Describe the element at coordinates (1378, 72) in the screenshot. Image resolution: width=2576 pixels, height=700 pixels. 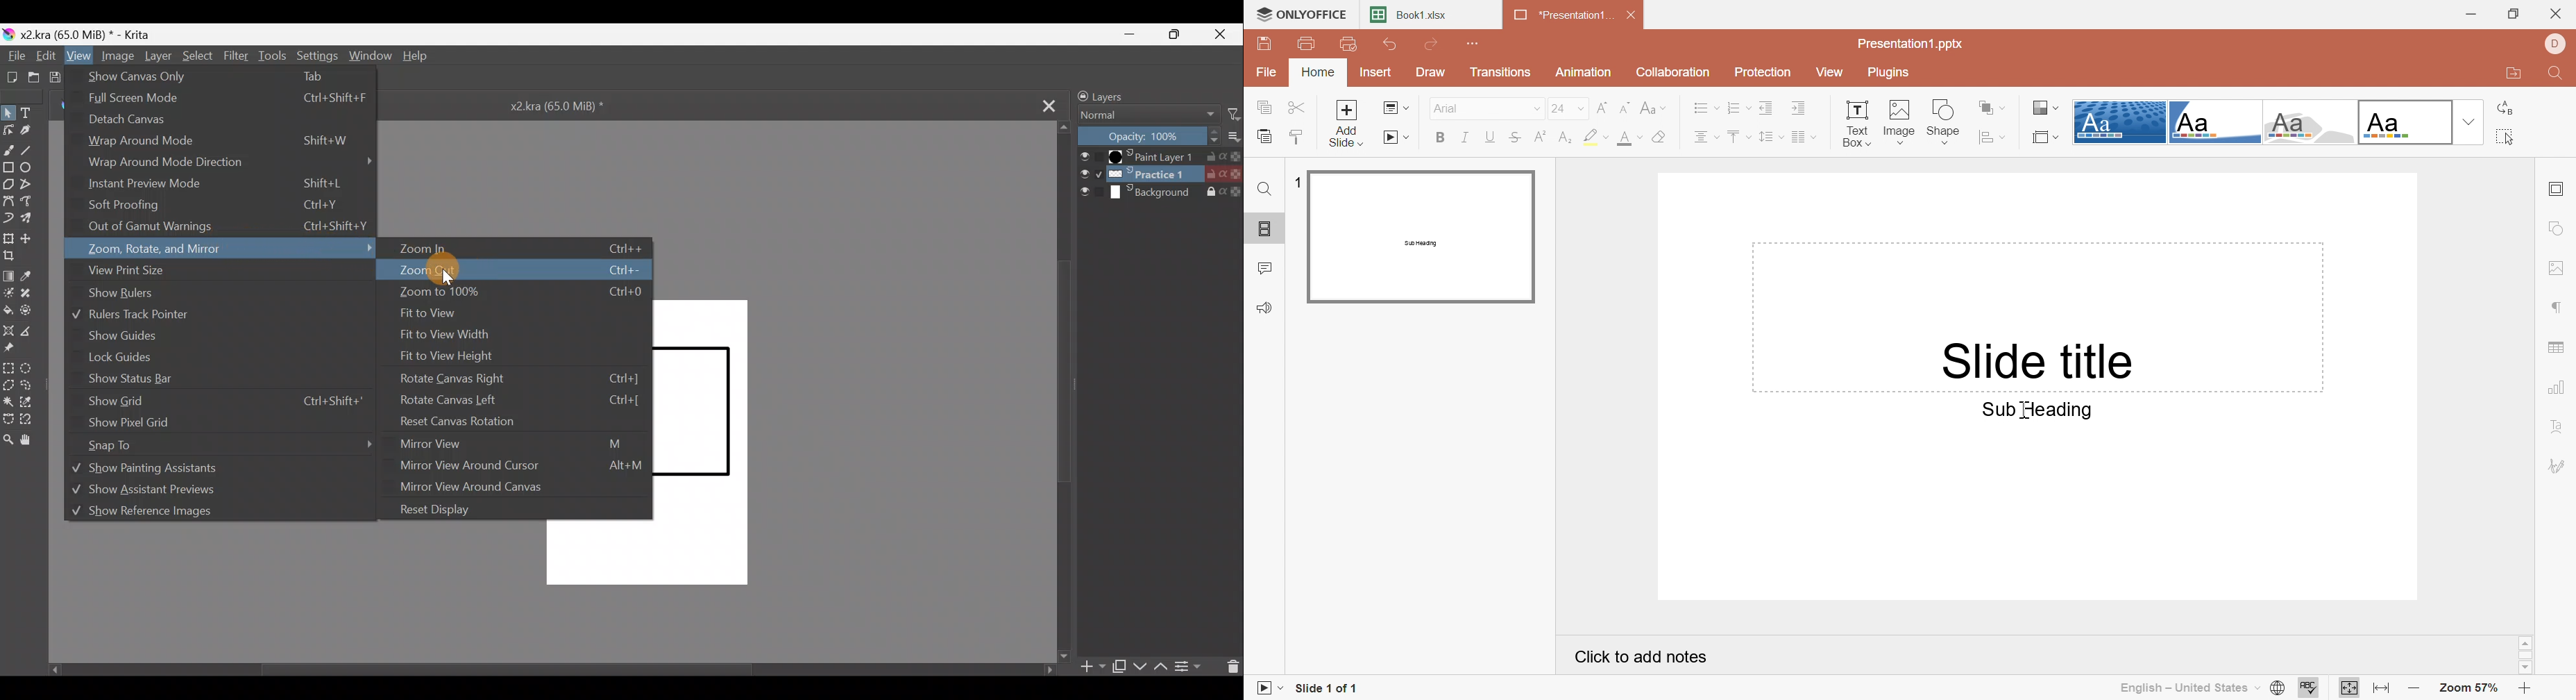
I see `Insert` at that location.